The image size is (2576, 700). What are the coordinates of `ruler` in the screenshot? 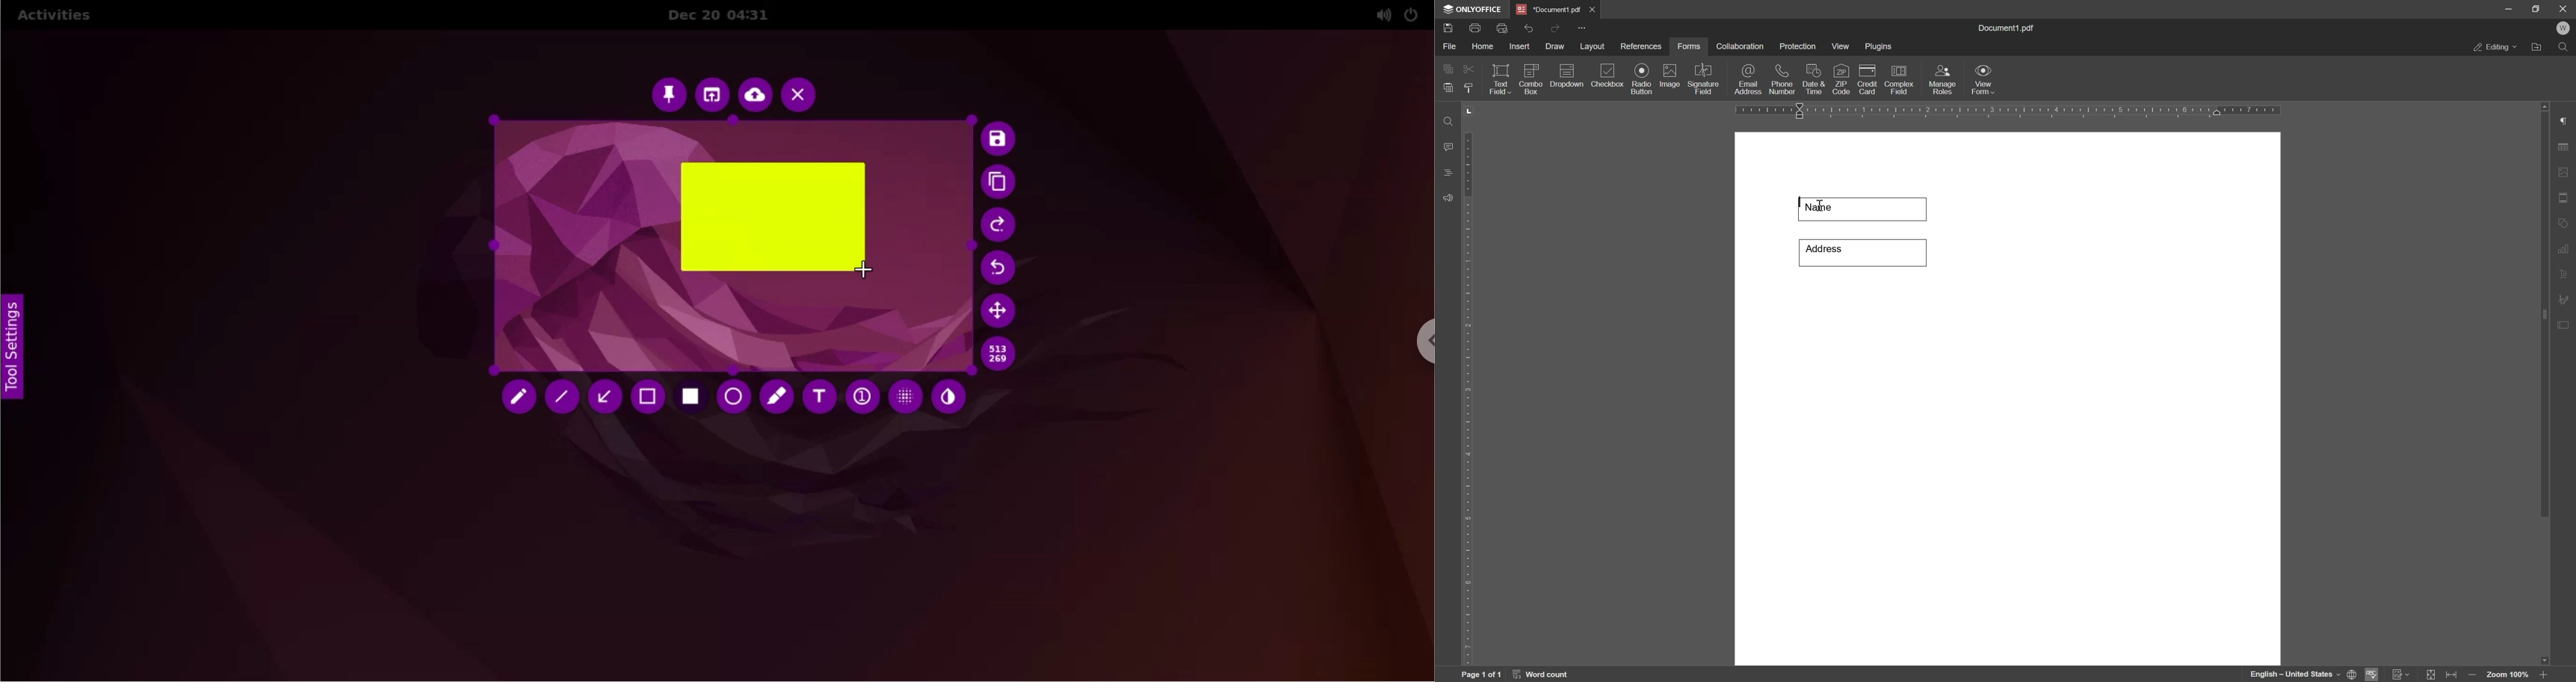 It's located at (1467, 396).